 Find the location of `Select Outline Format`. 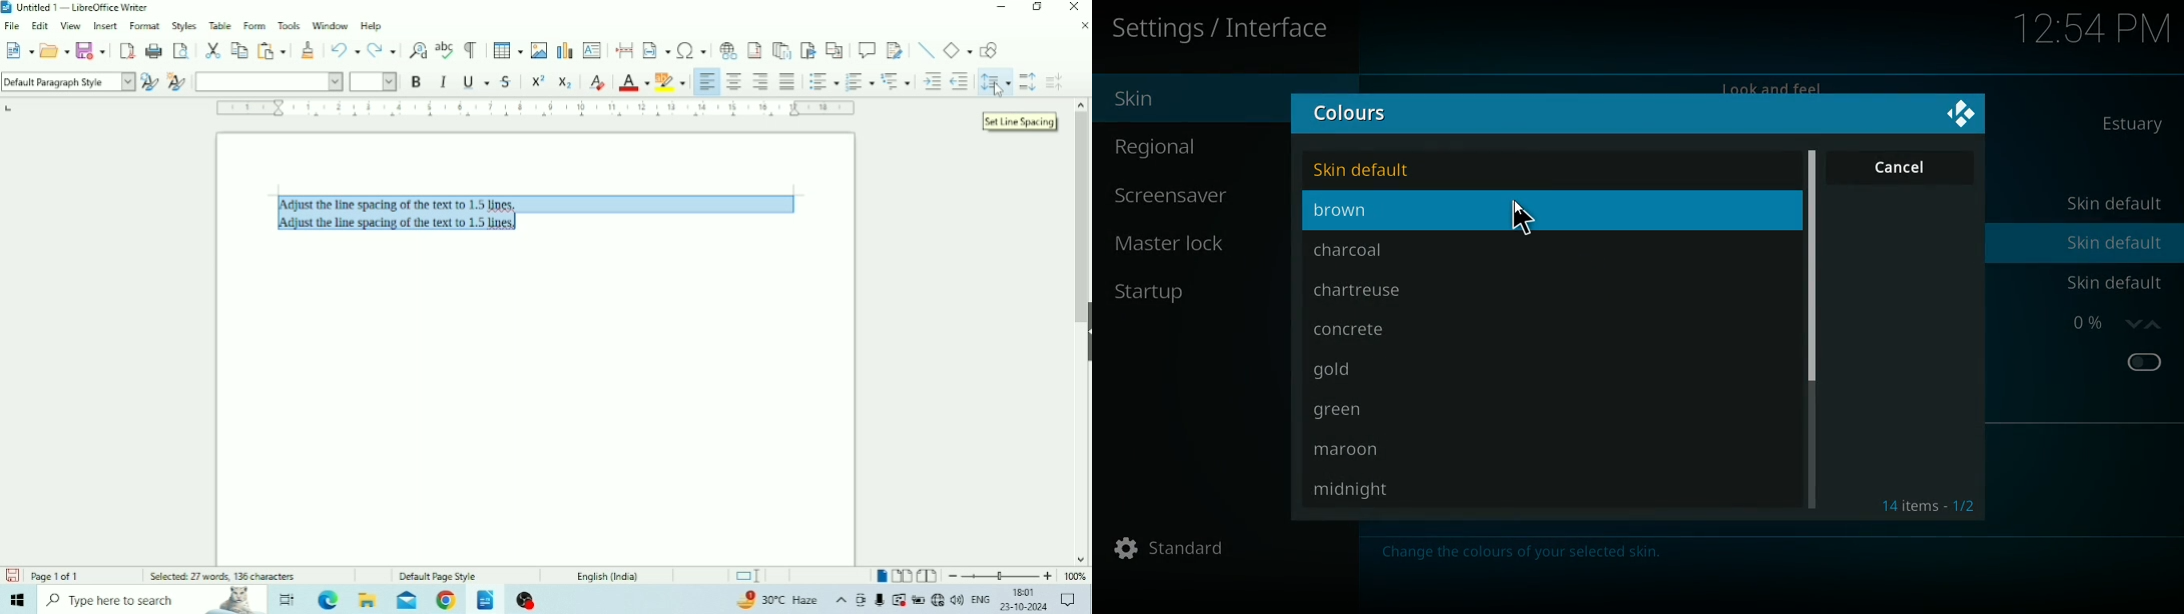

Select Outline Format is located at coordinates (896, 81).